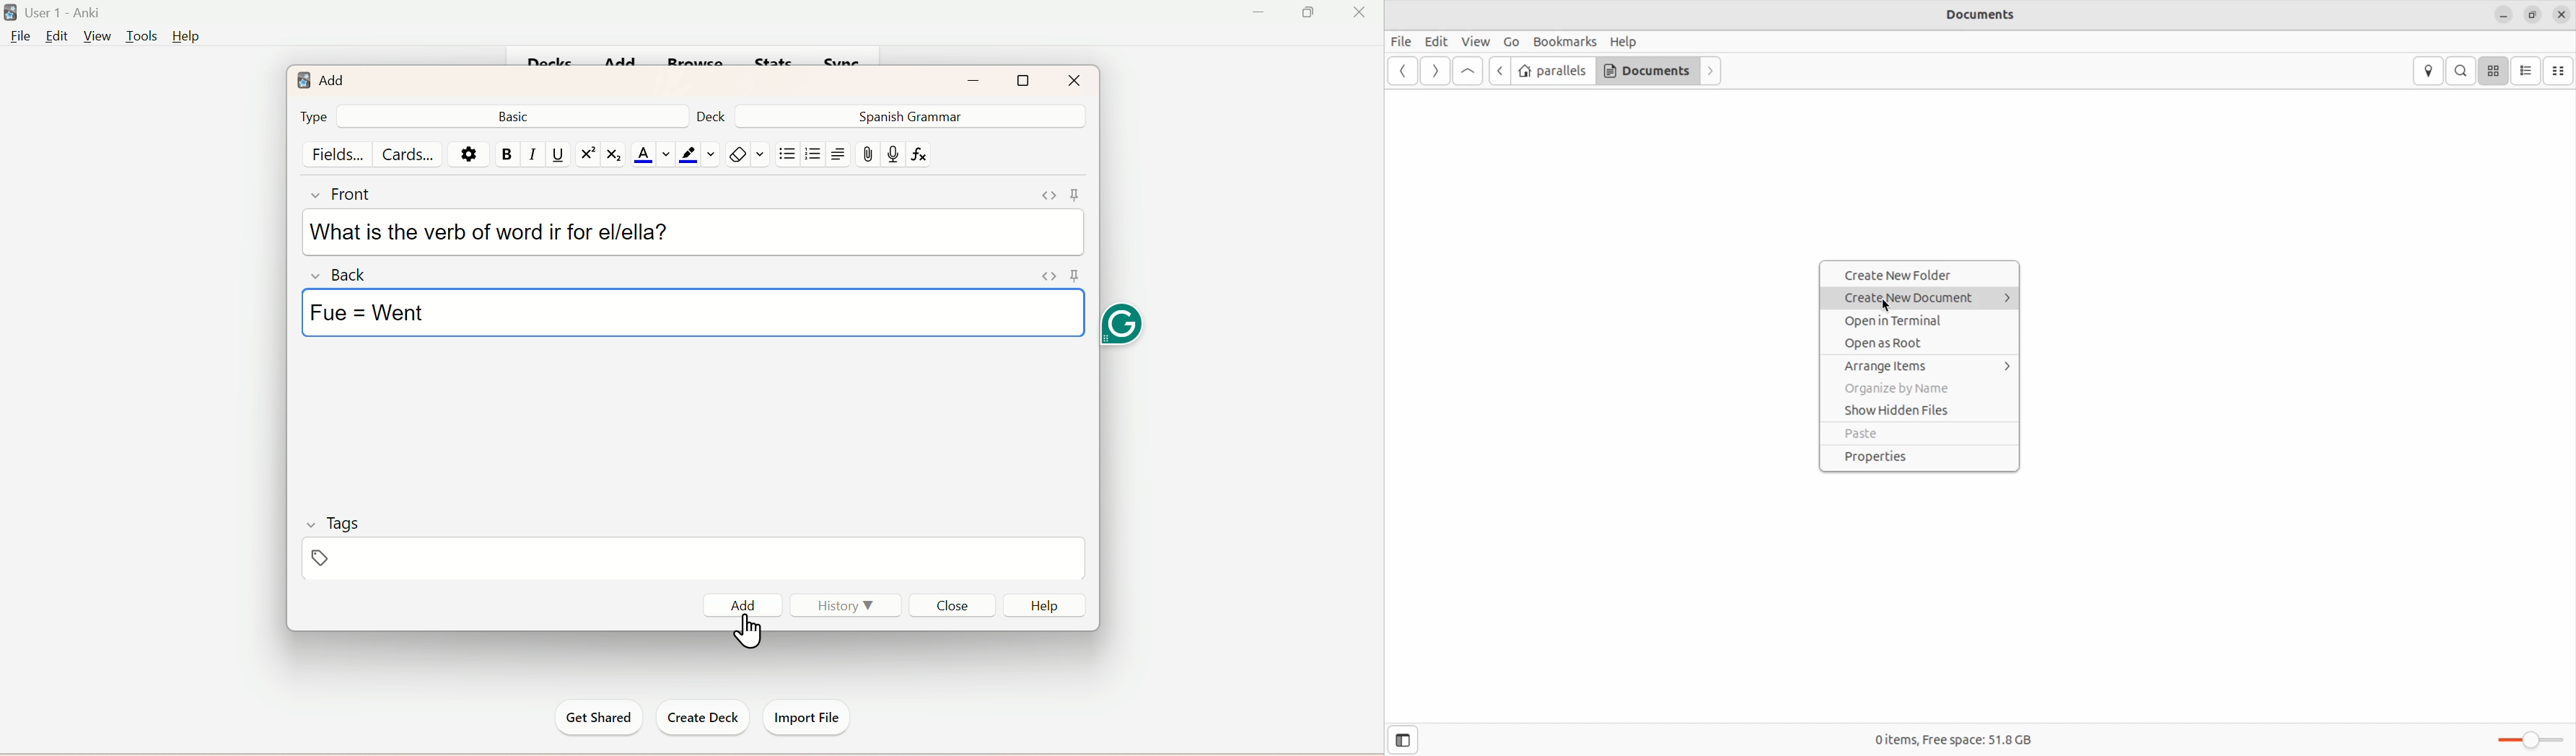  What do you see at coordinates (1043, 605) in the screenshot?
I see `Help` at bounding box center [1043, 605].